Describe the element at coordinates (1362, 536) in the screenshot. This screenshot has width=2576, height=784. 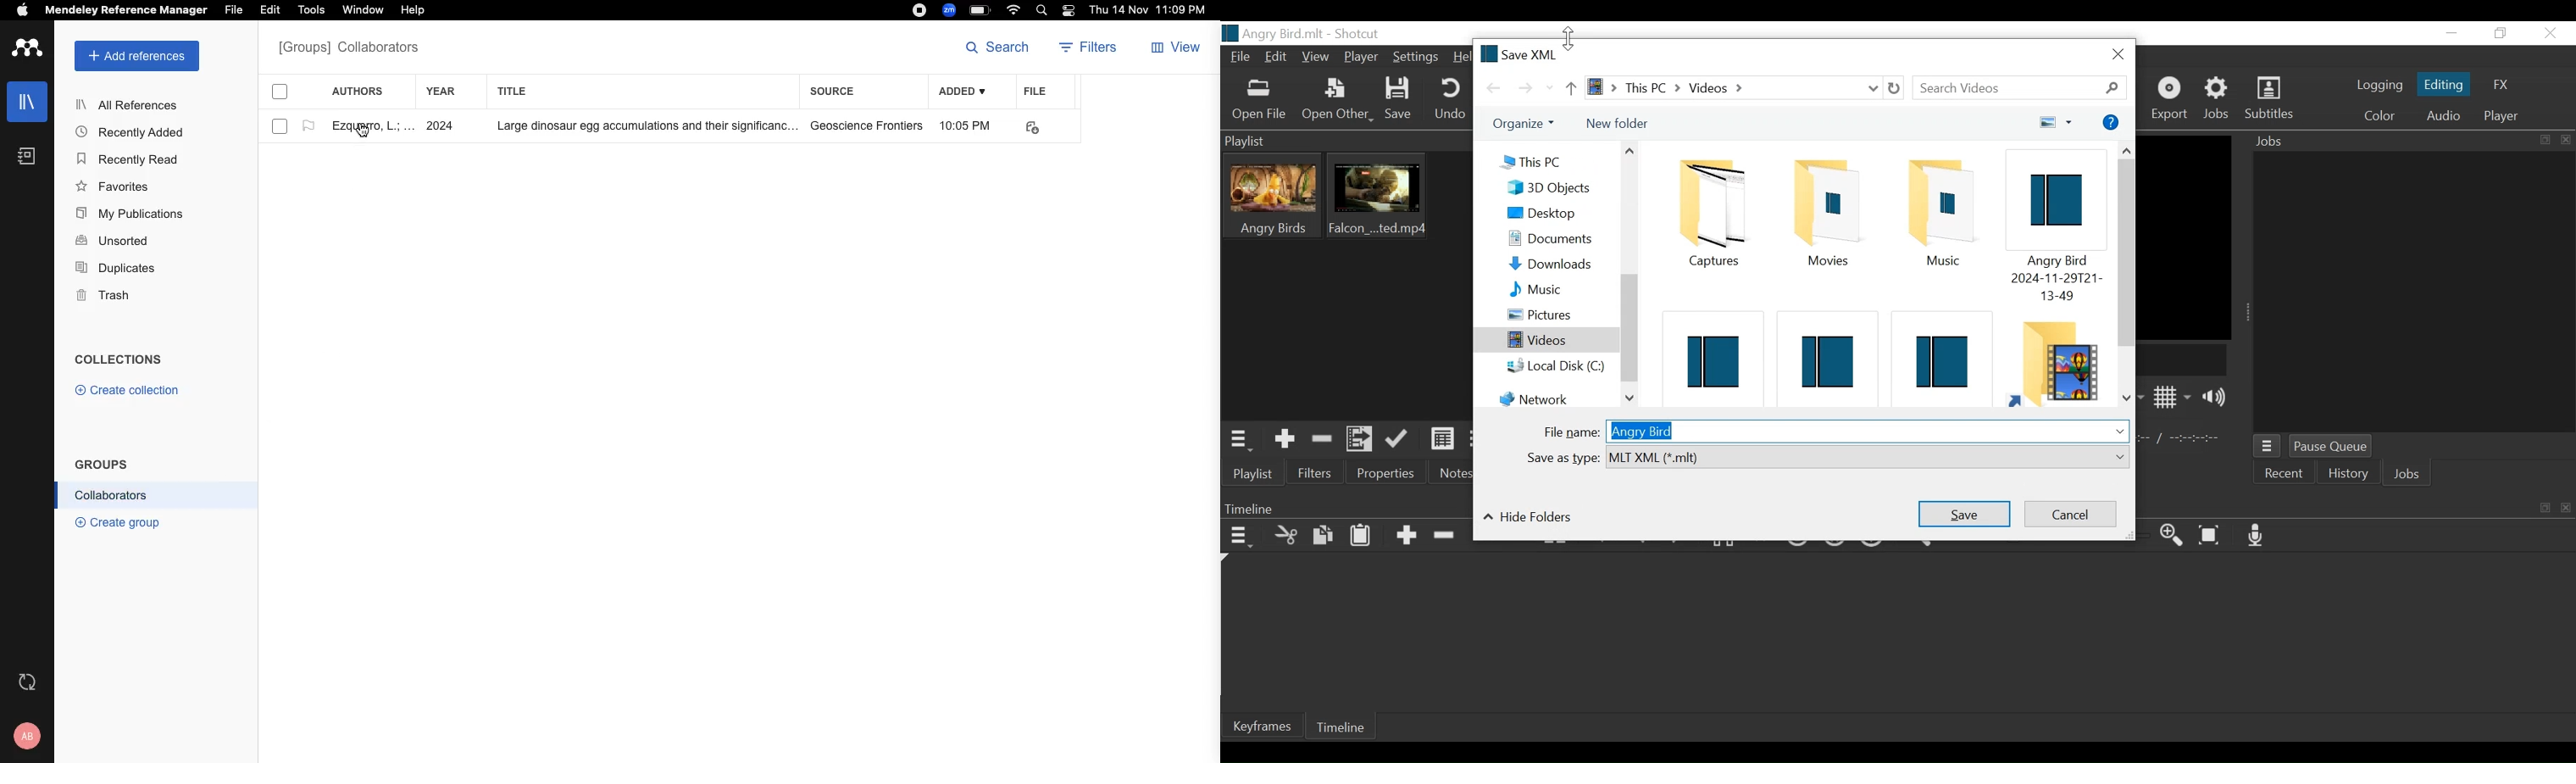
I see `Paste` at that location.